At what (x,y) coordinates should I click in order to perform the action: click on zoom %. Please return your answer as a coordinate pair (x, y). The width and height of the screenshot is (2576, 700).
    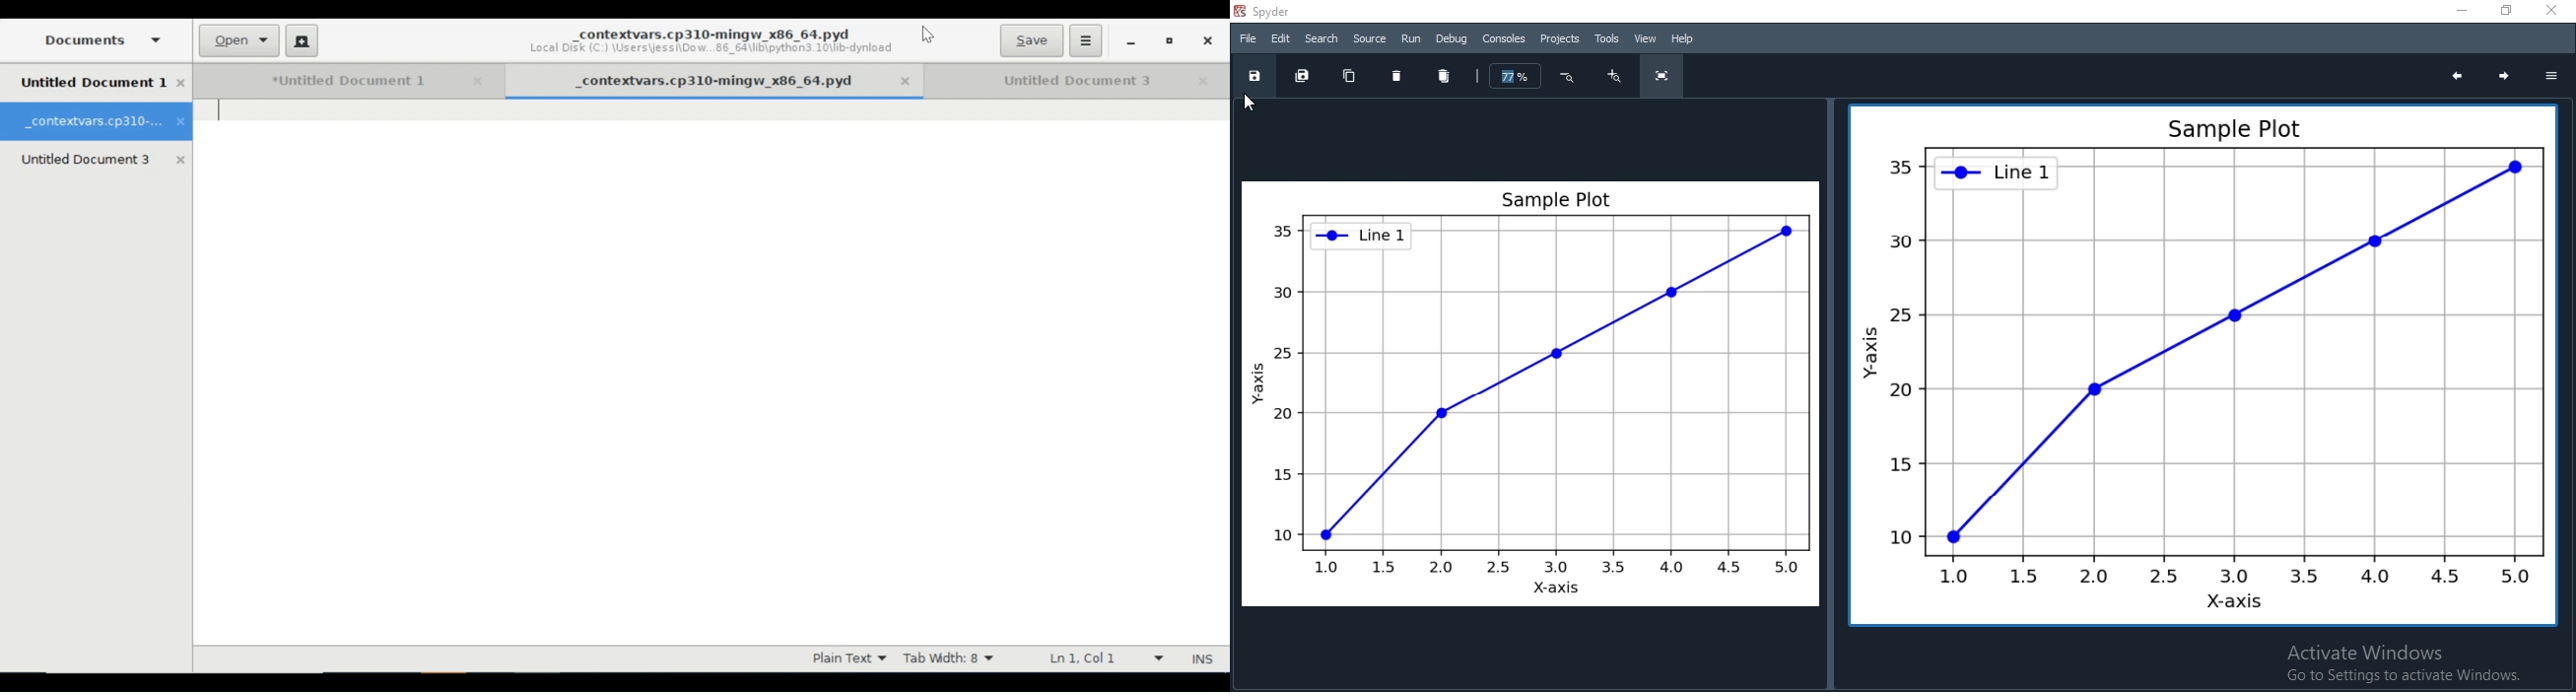
    Looking at the image, I should click on (1516, 76).